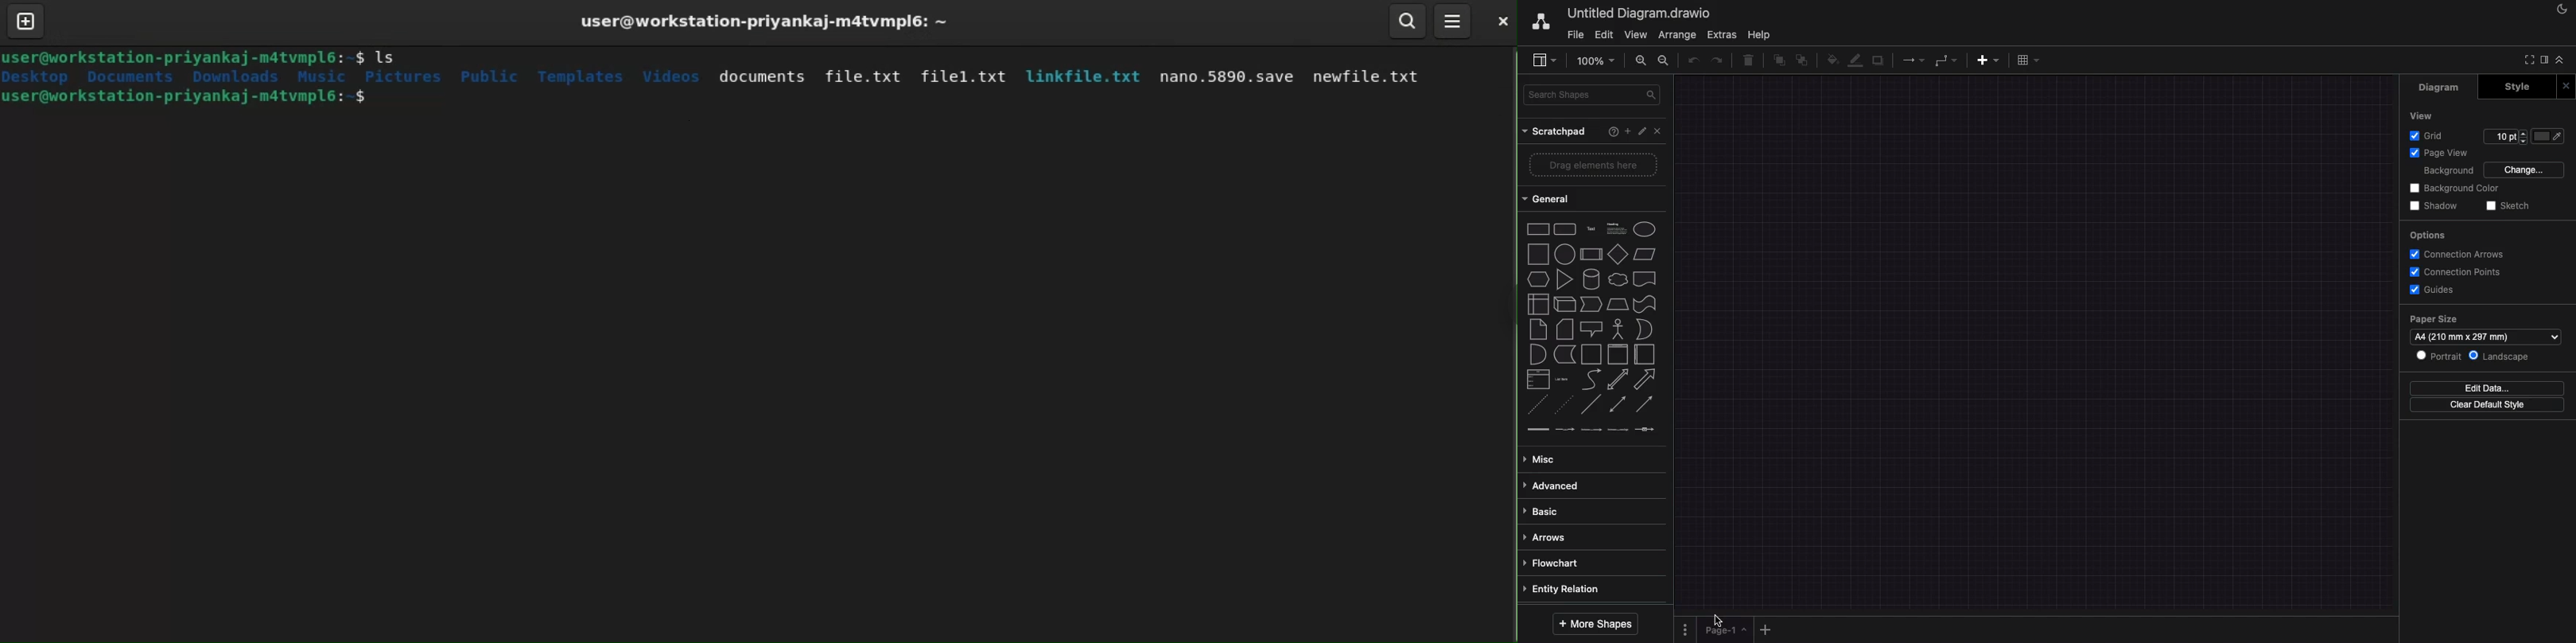 Image resolution: width=2576 pixels, height=644 pixels. Describe the element at coordinates (2437, 357) in the screenshot. I see `portrait` at that location.